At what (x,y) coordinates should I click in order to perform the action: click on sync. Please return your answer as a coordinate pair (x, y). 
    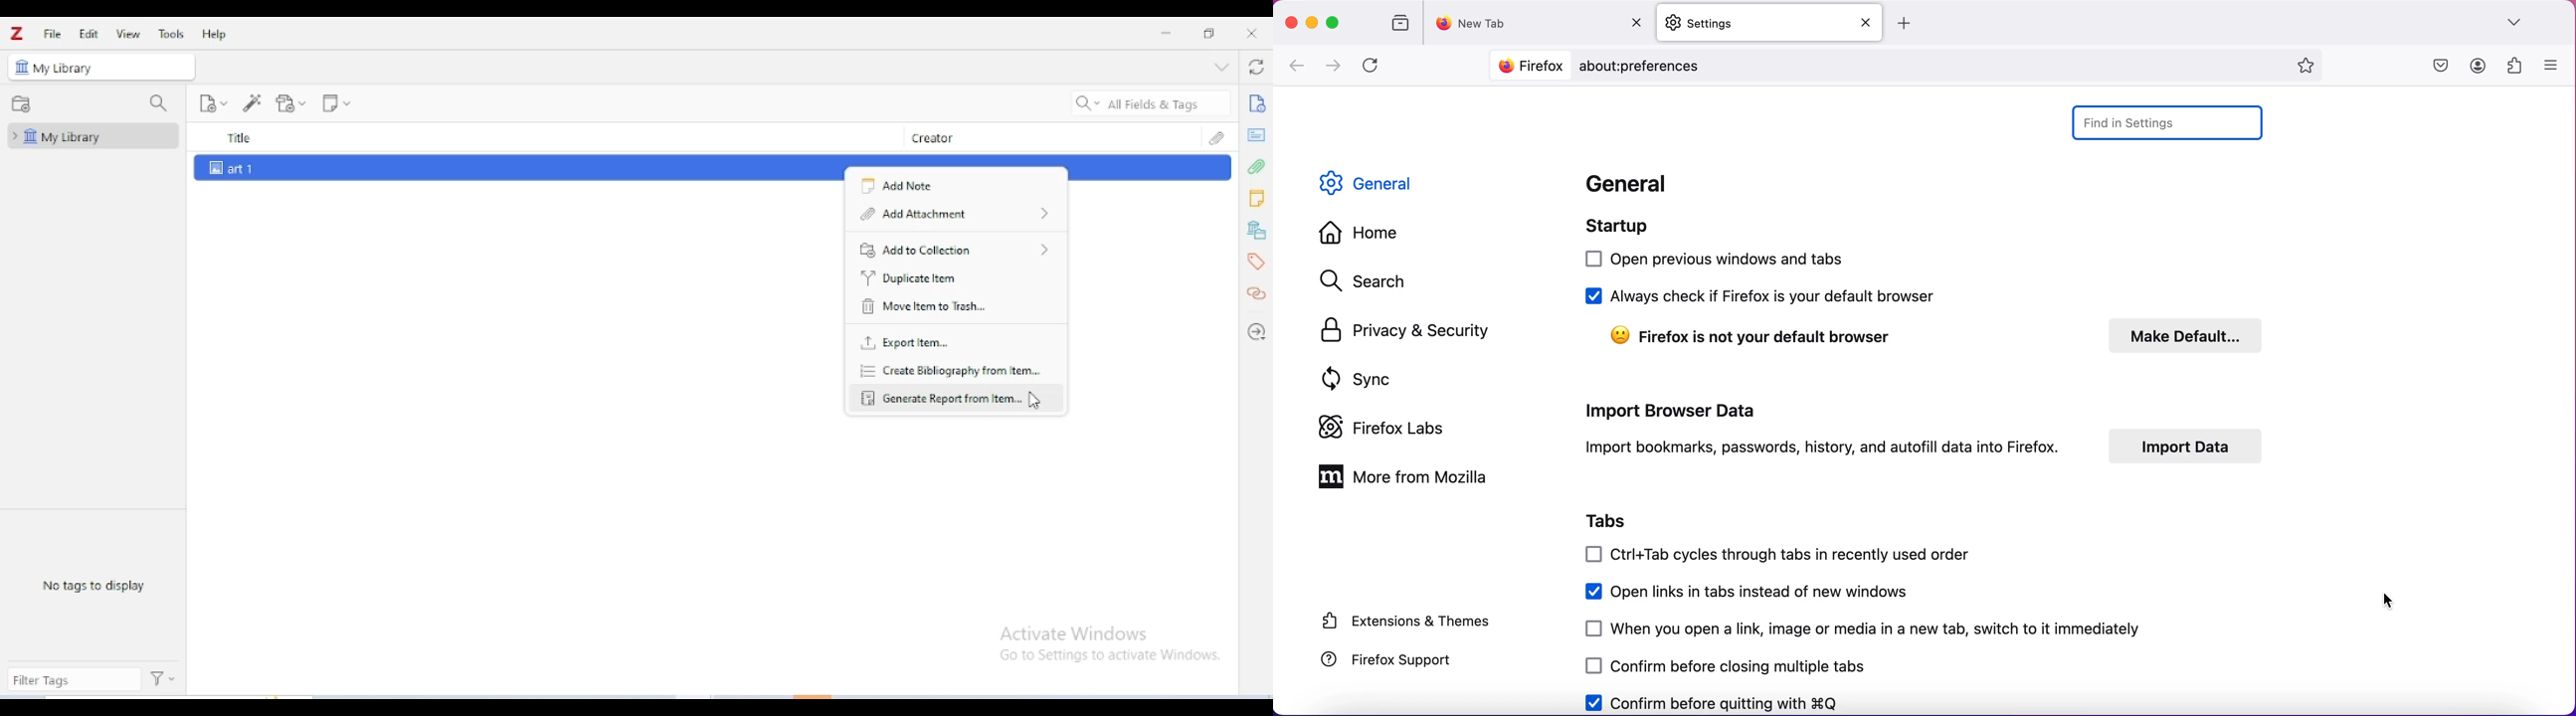
    Looking at the image, I should click on (1391, 381).